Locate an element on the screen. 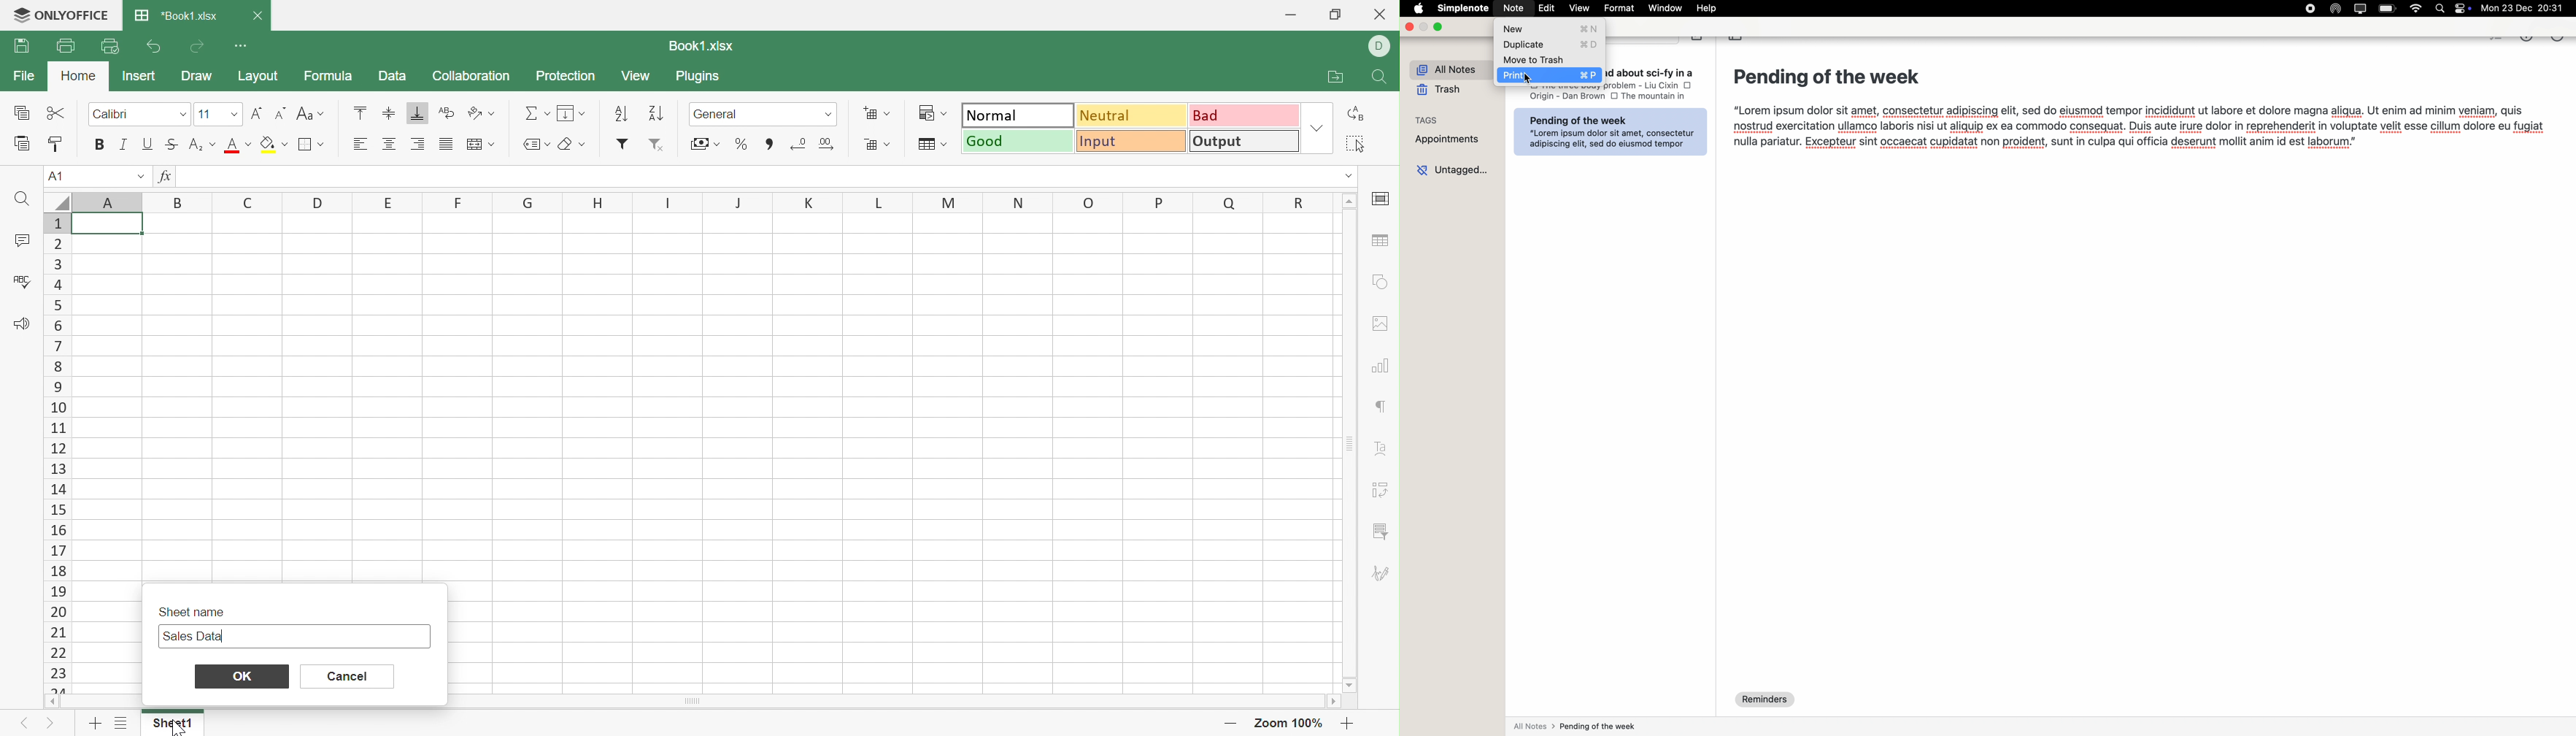 The image size is (2576, 756). Formula is located at coordinates (328, 77).